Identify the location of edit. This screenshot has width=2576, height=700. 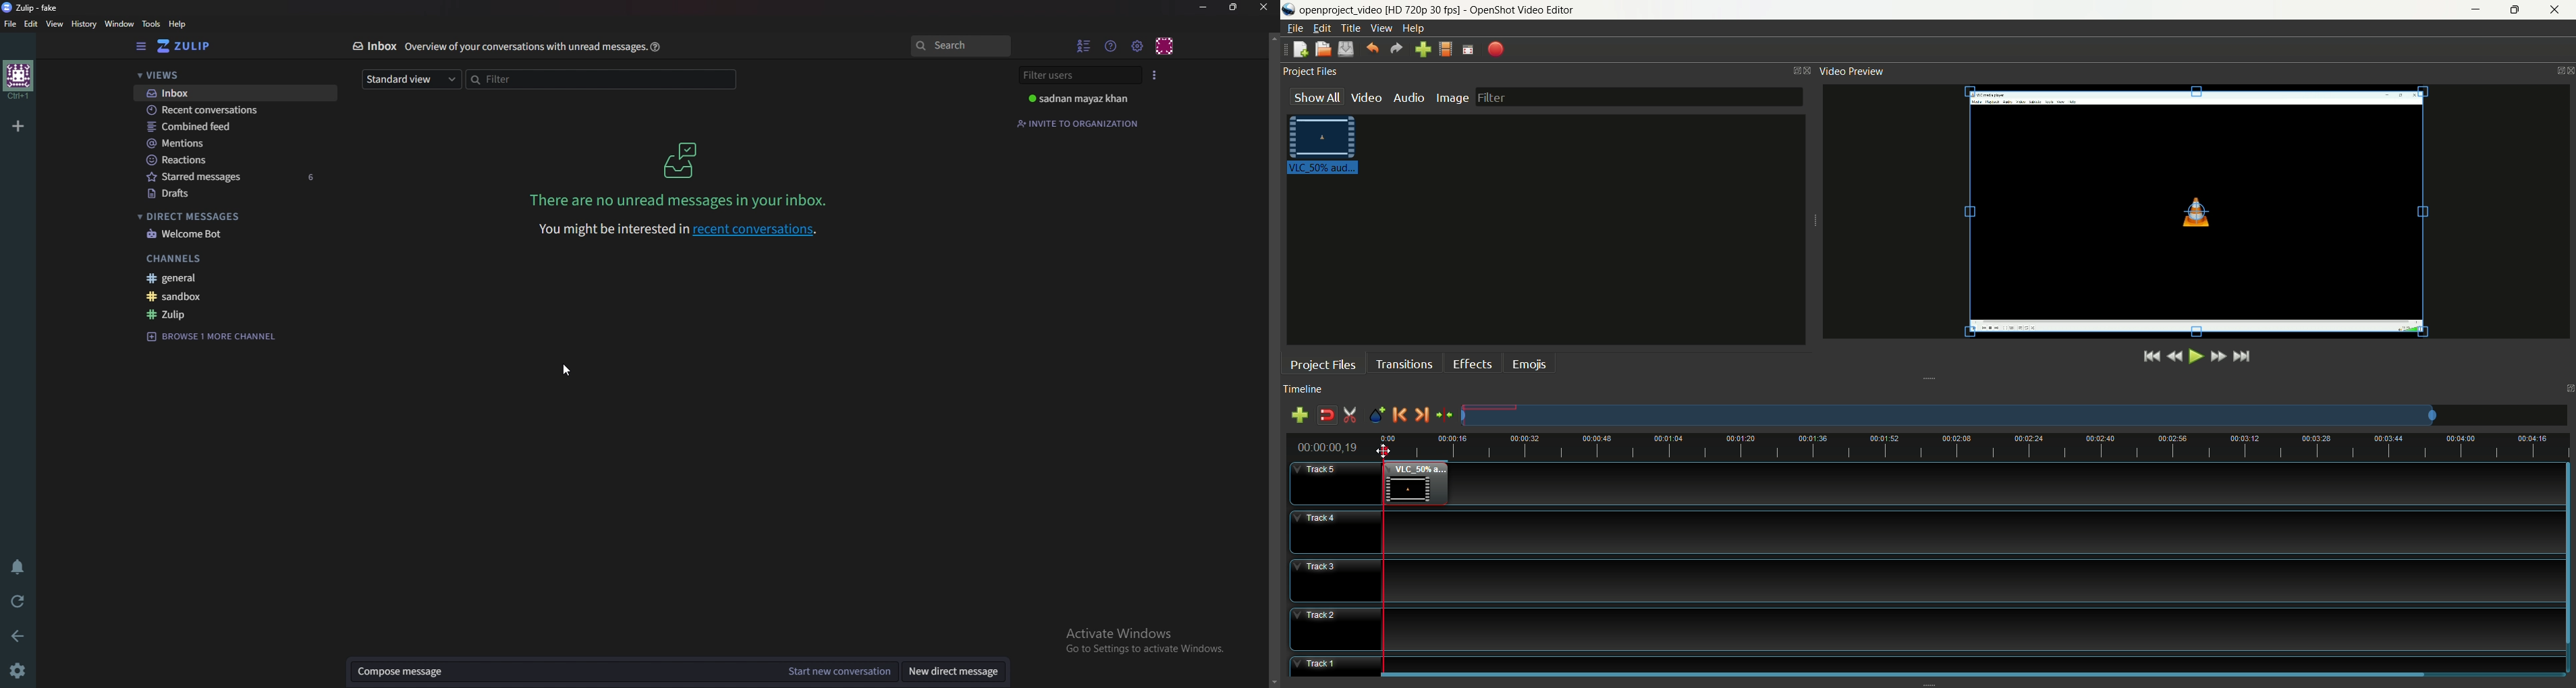
(1320, 28).